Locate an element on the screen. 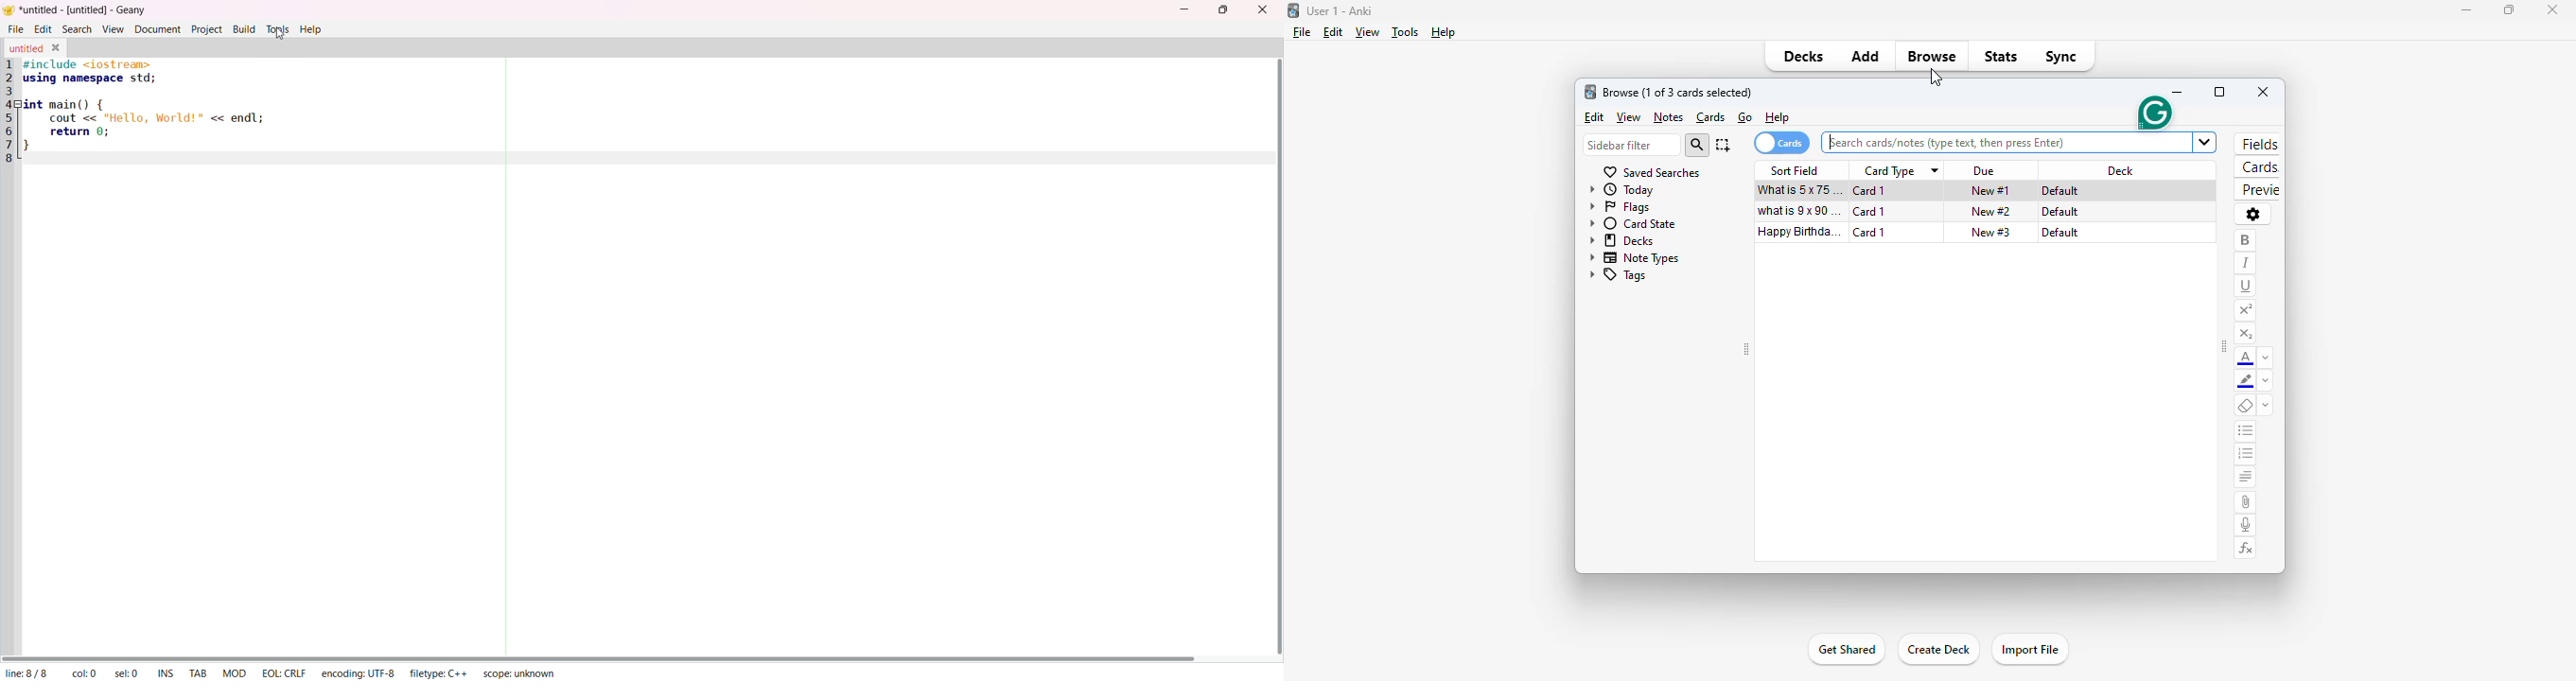 The height and width of the screenshot is (700, 2576). close is located at coordinates (2263, 92).